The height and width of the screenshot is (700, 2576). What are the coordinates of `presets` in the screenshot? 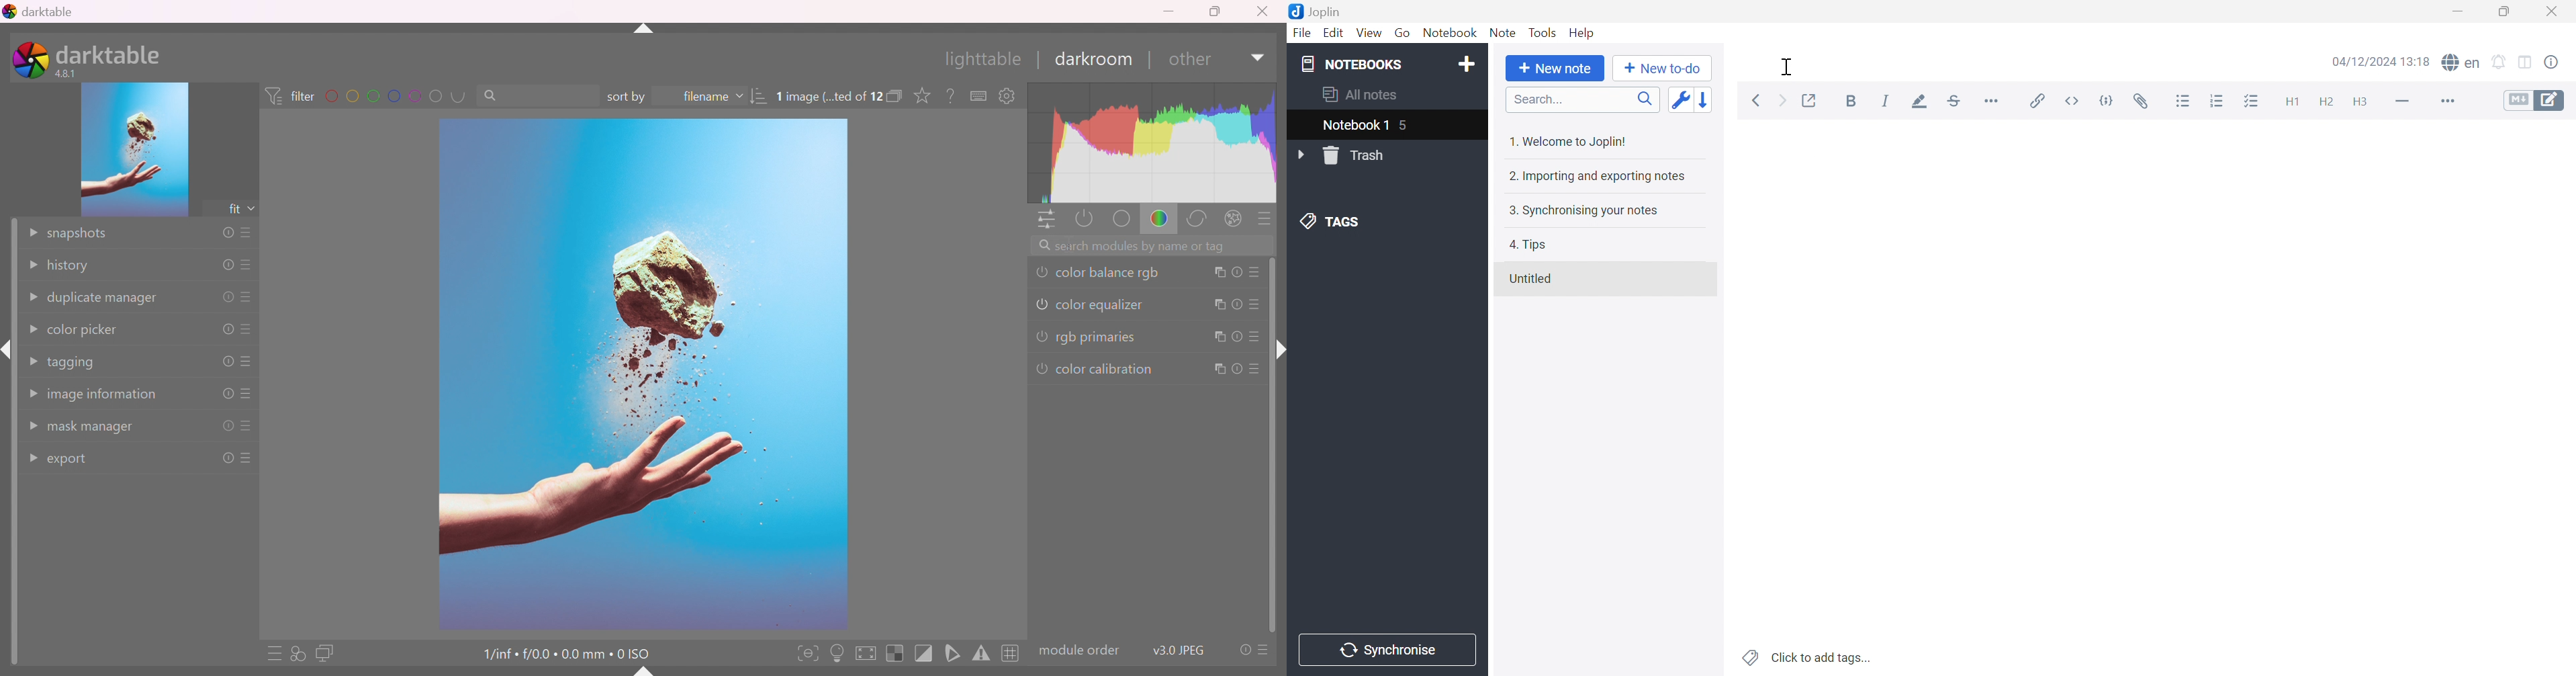 It's located at (249, 459).